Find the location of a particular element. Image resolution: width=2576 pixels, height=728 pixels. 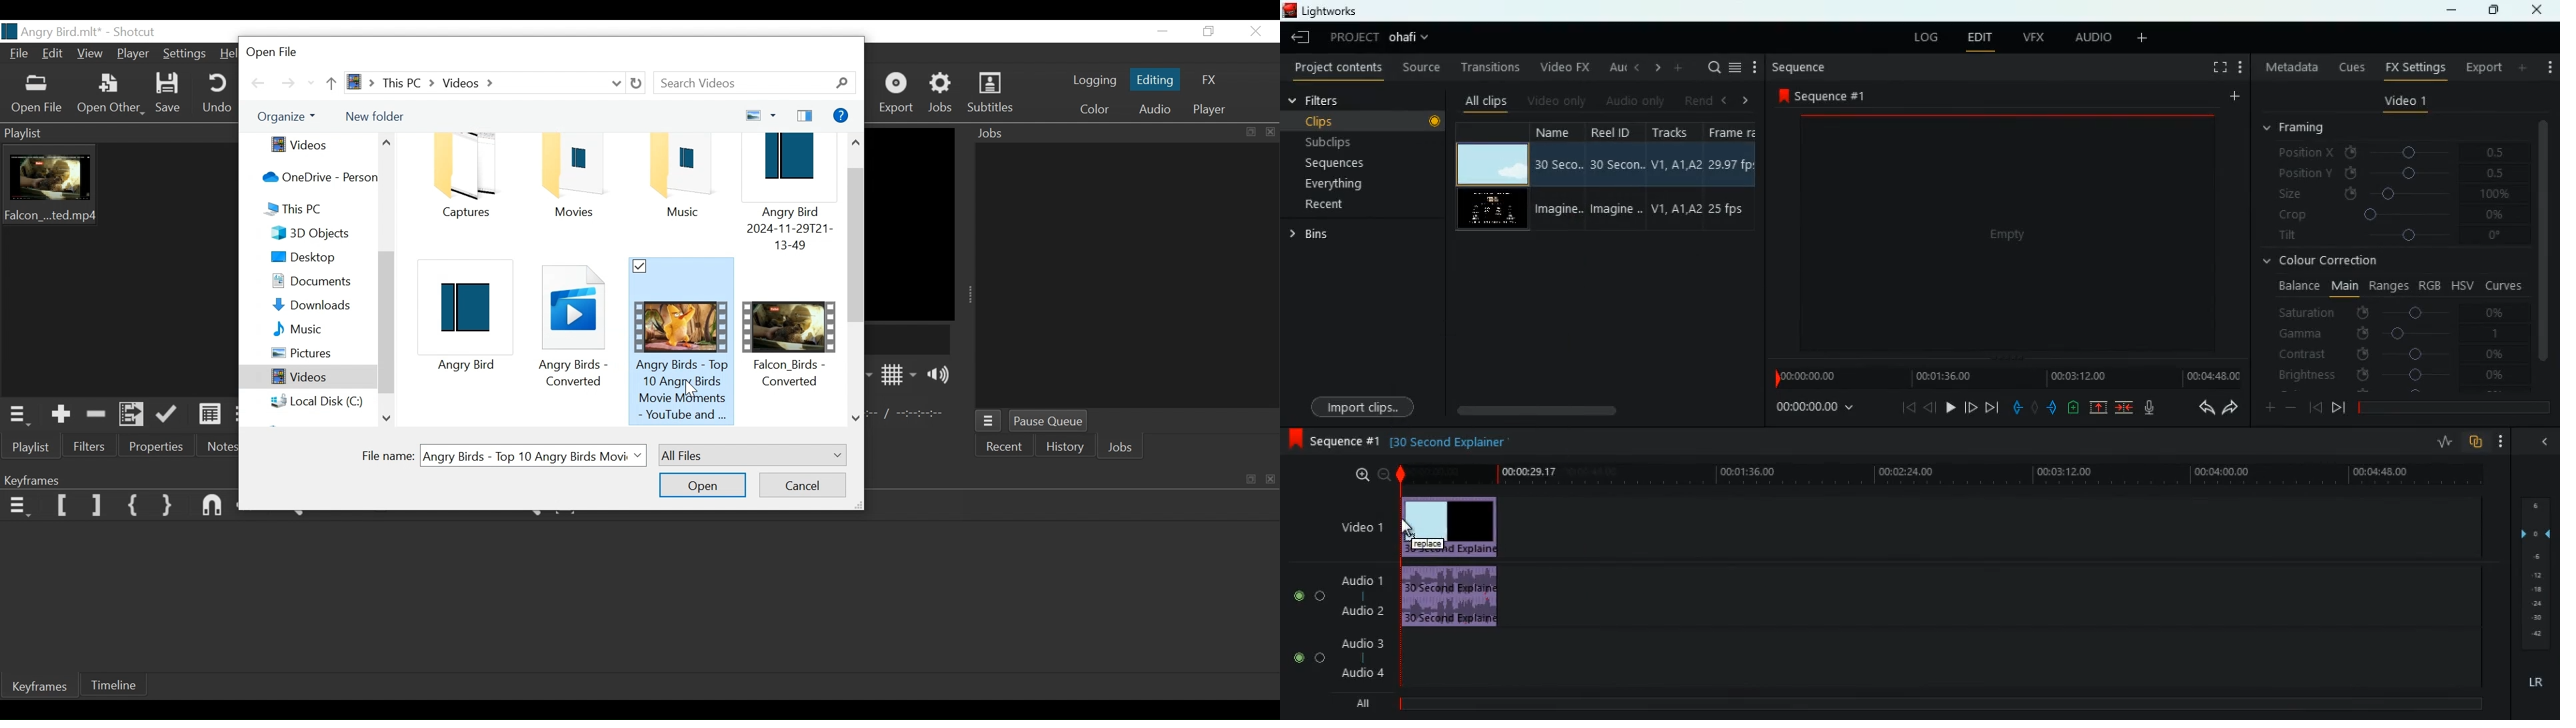

Videos is located at coordinates (307, 376).